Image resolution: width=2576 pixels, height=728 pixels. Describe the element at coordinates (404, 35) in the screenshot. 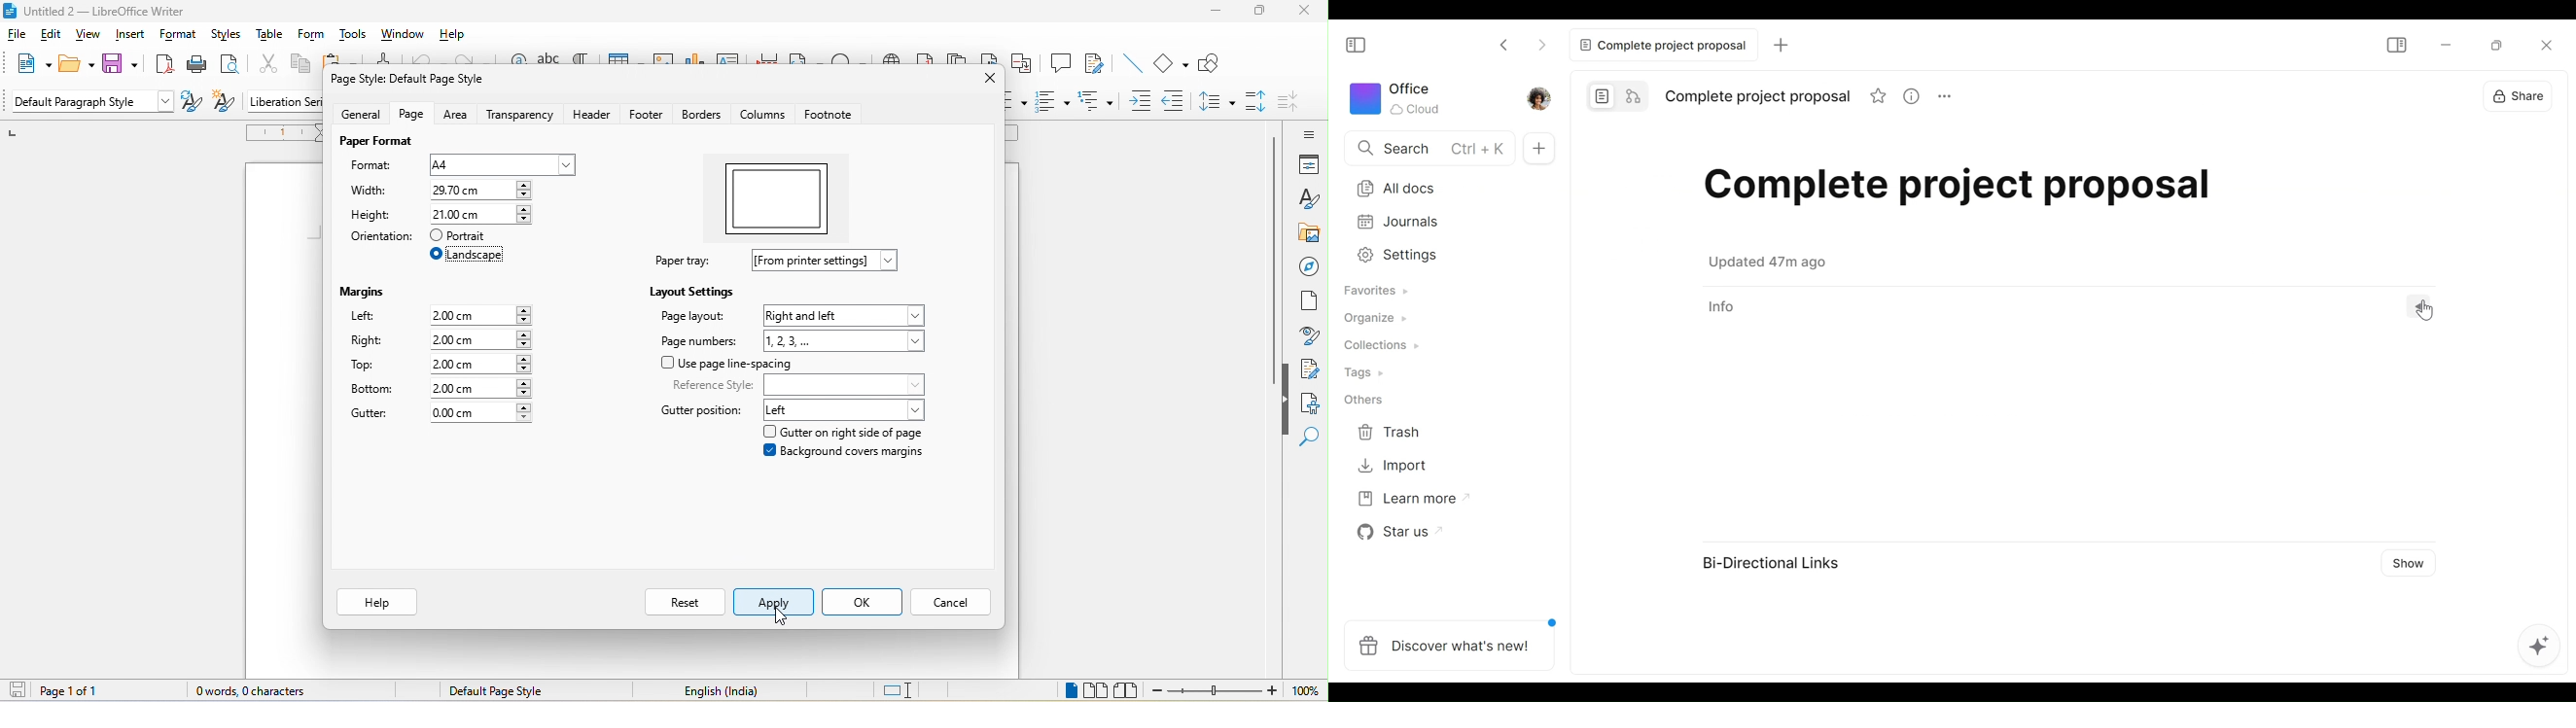

I see `window` at that location.